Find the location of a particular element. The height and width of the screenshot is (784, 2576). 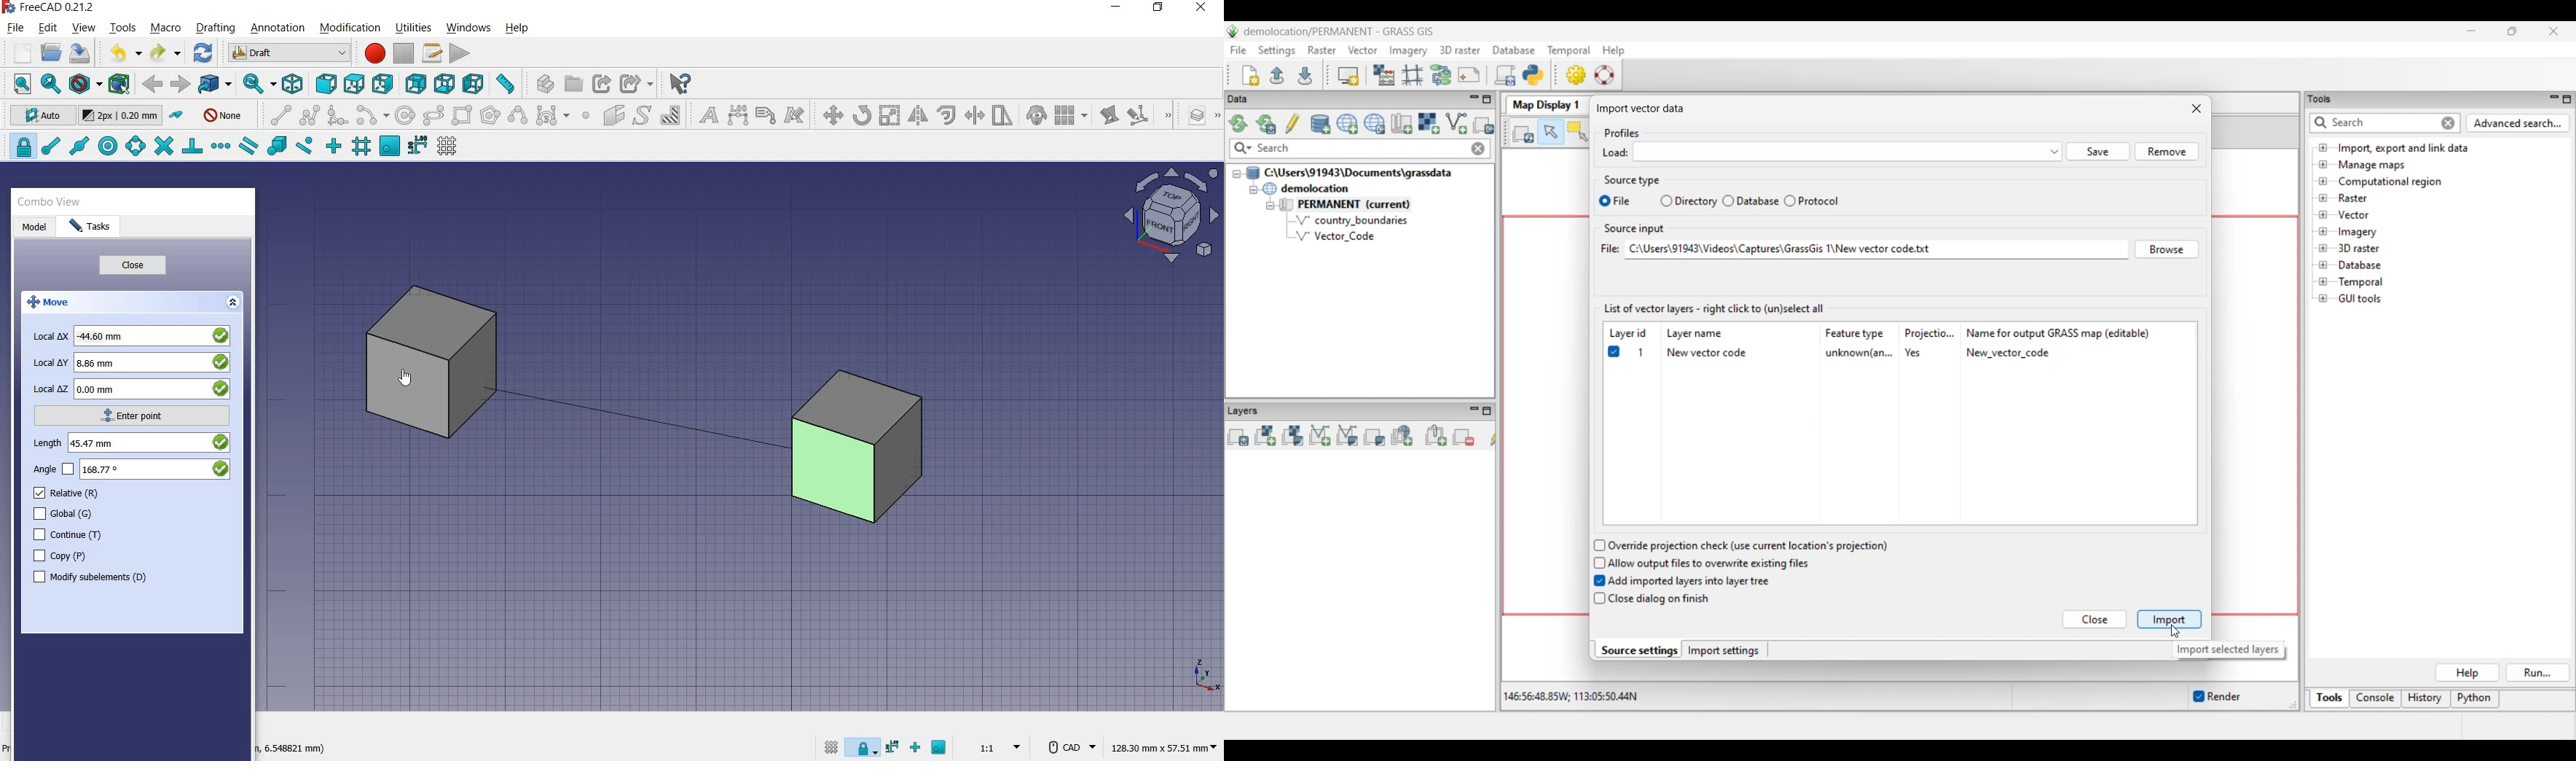

go to linked objects is located at coordinates (214, 85).